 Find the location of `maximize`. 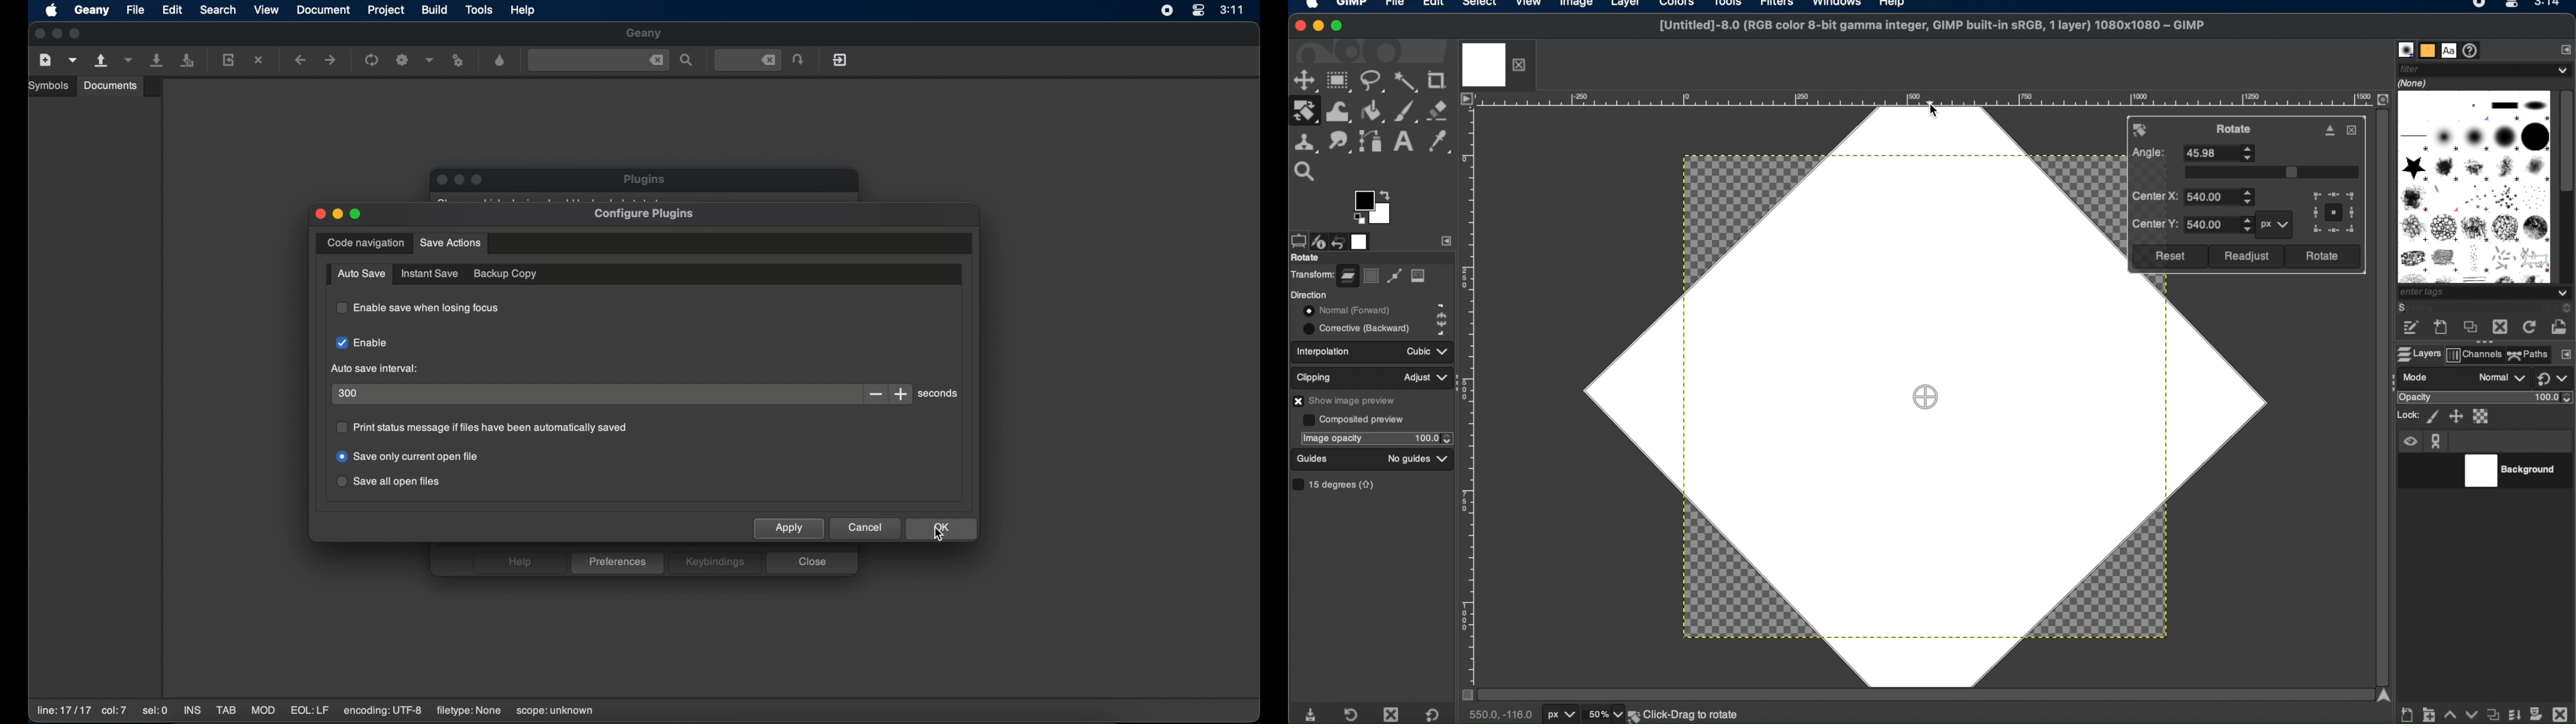

maximize is located at coordinates (1340, 27).